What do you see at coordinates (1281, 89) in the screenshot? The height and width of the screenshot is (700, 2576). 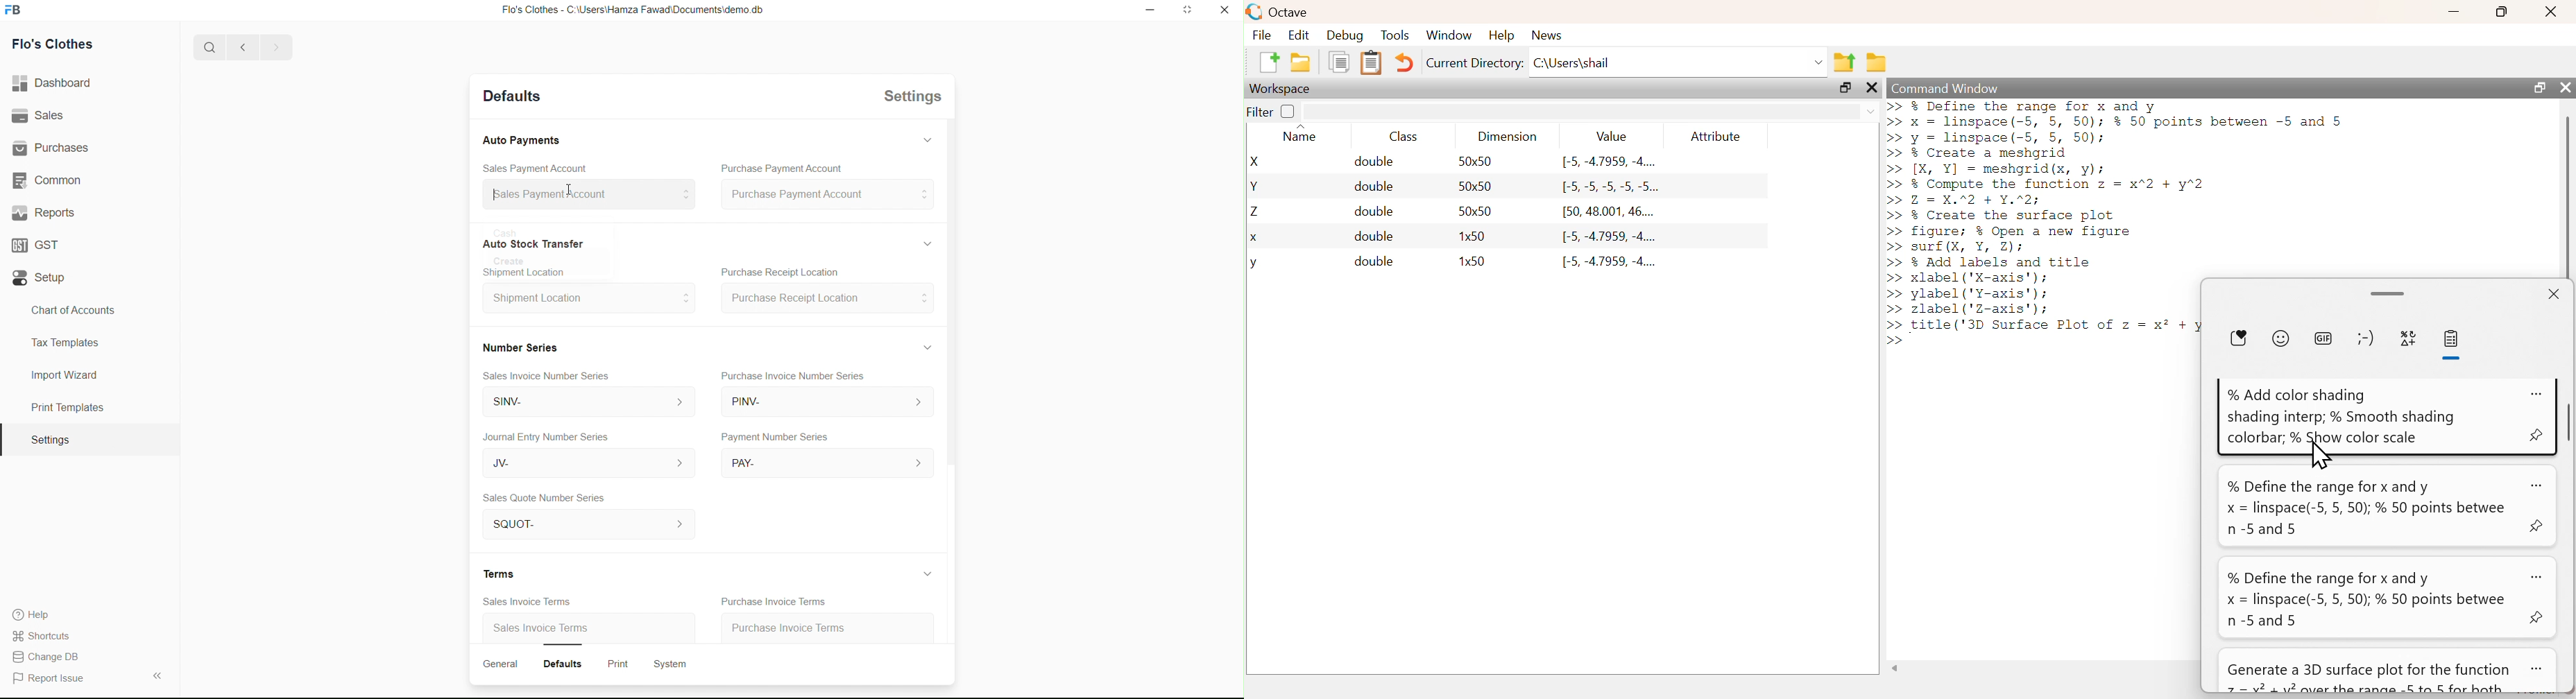 I see `Workspace` at bounding box center [1281, 89].